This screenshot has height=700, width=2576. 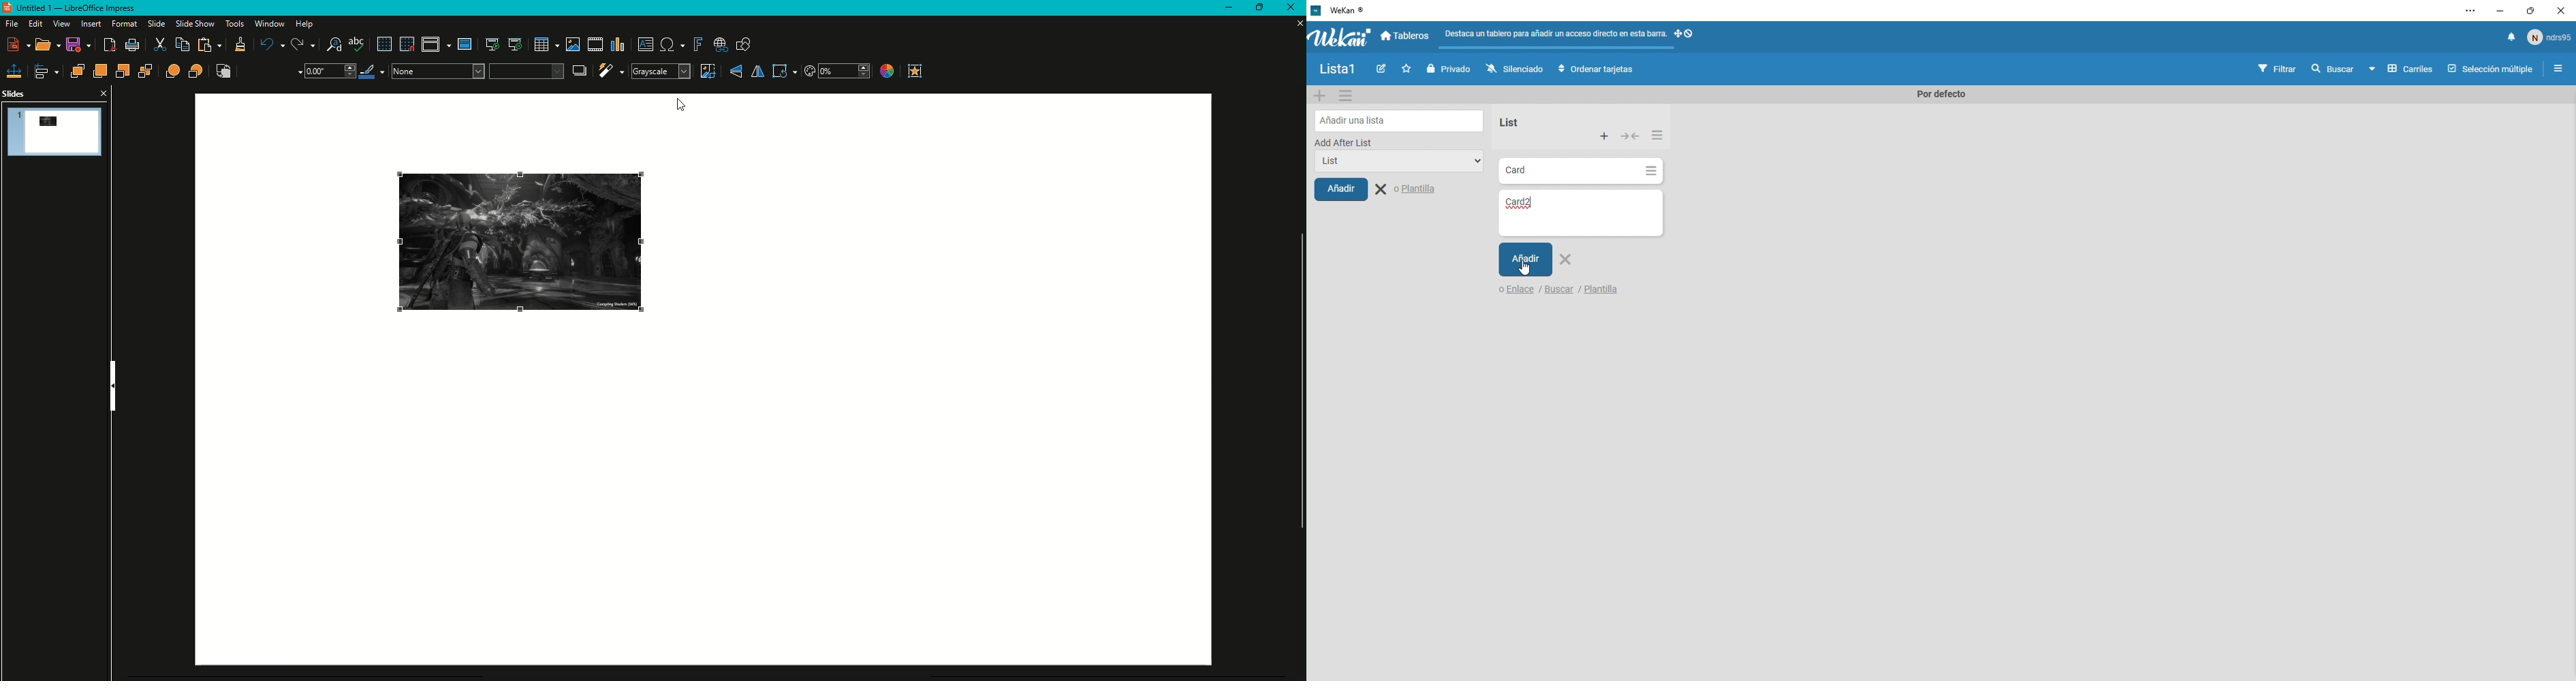 I want to click on Format, so click(x=122, y=24).